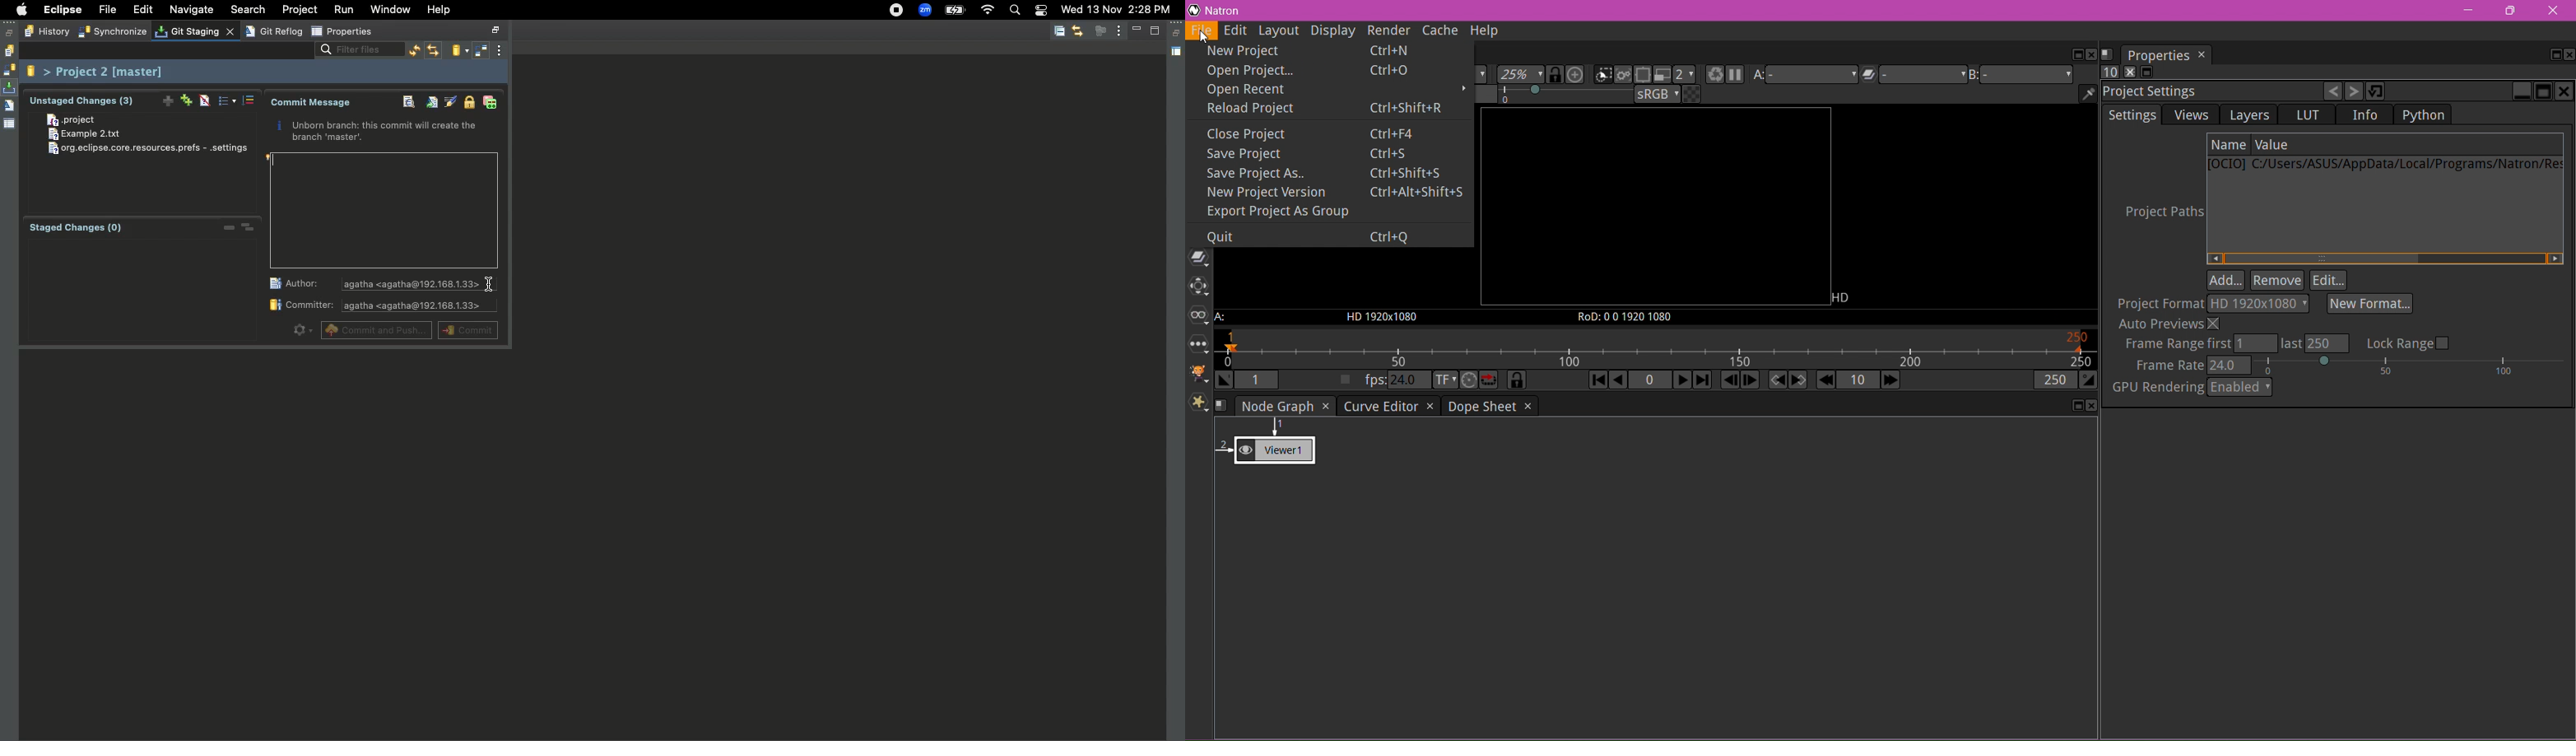 The width and height of the screenshot is (2576, 756). I want to click on Close pane, so click(2090, 56).